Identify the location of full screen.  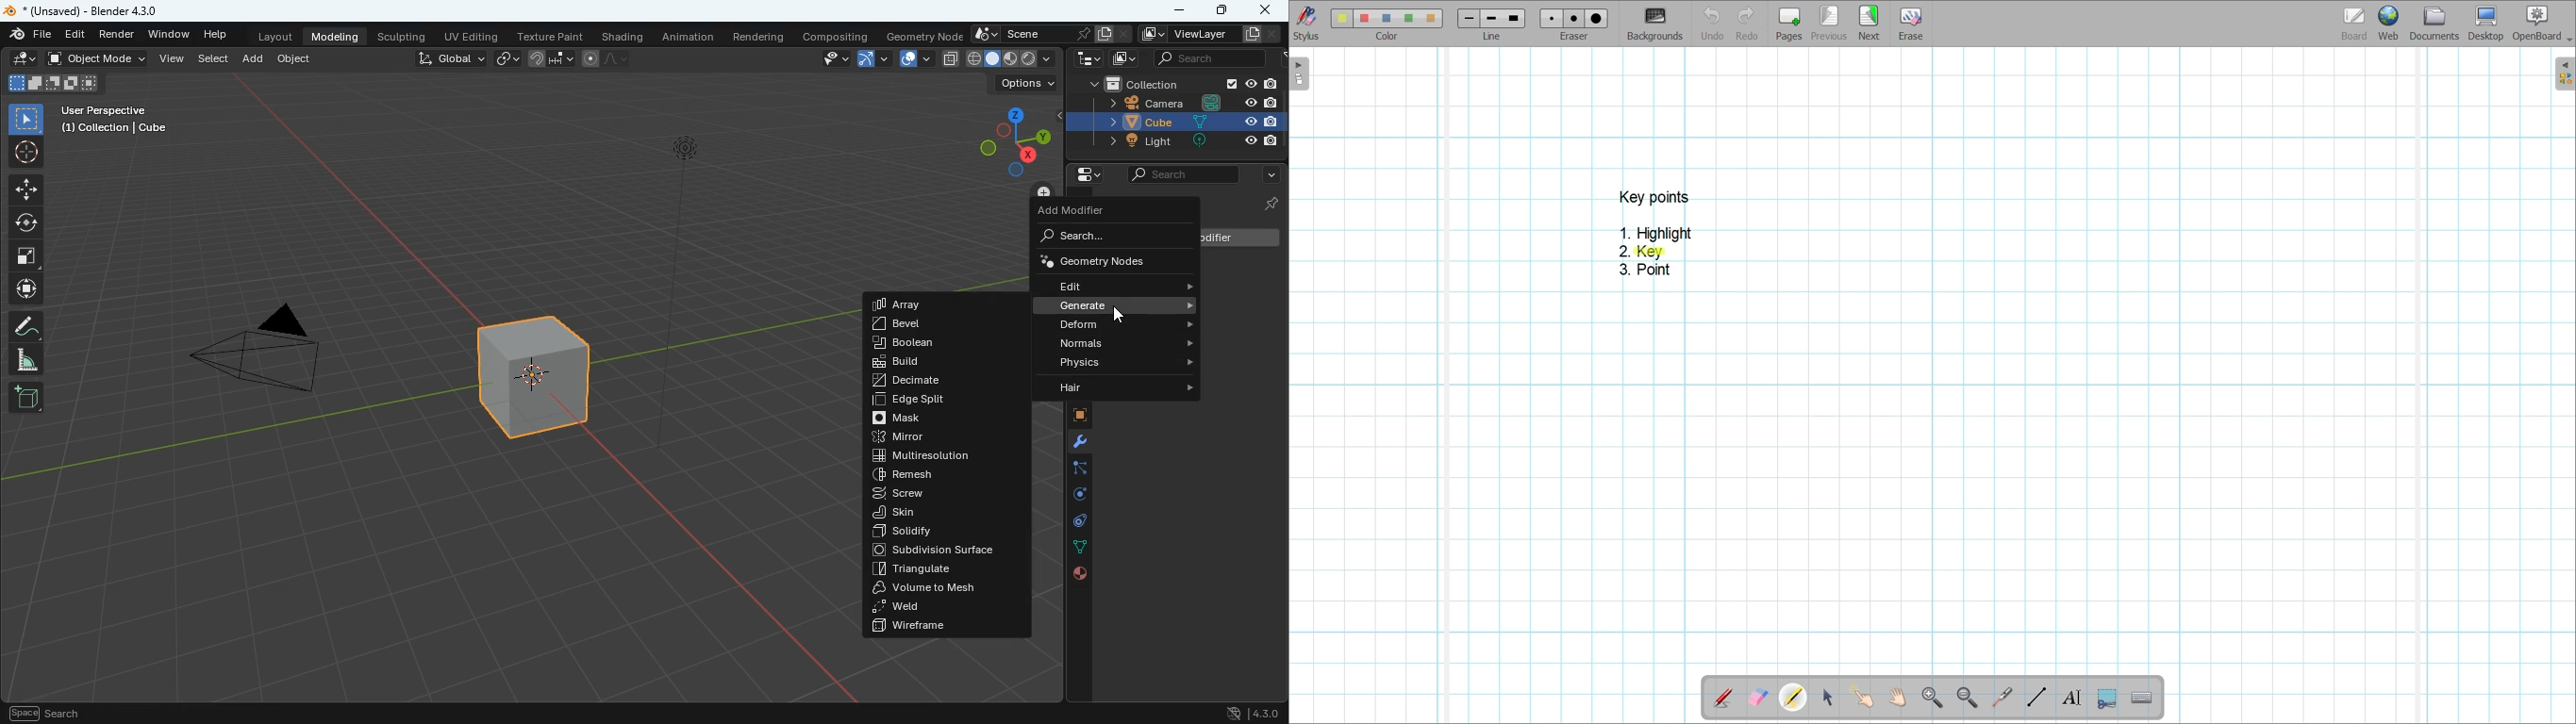
(26, 258).